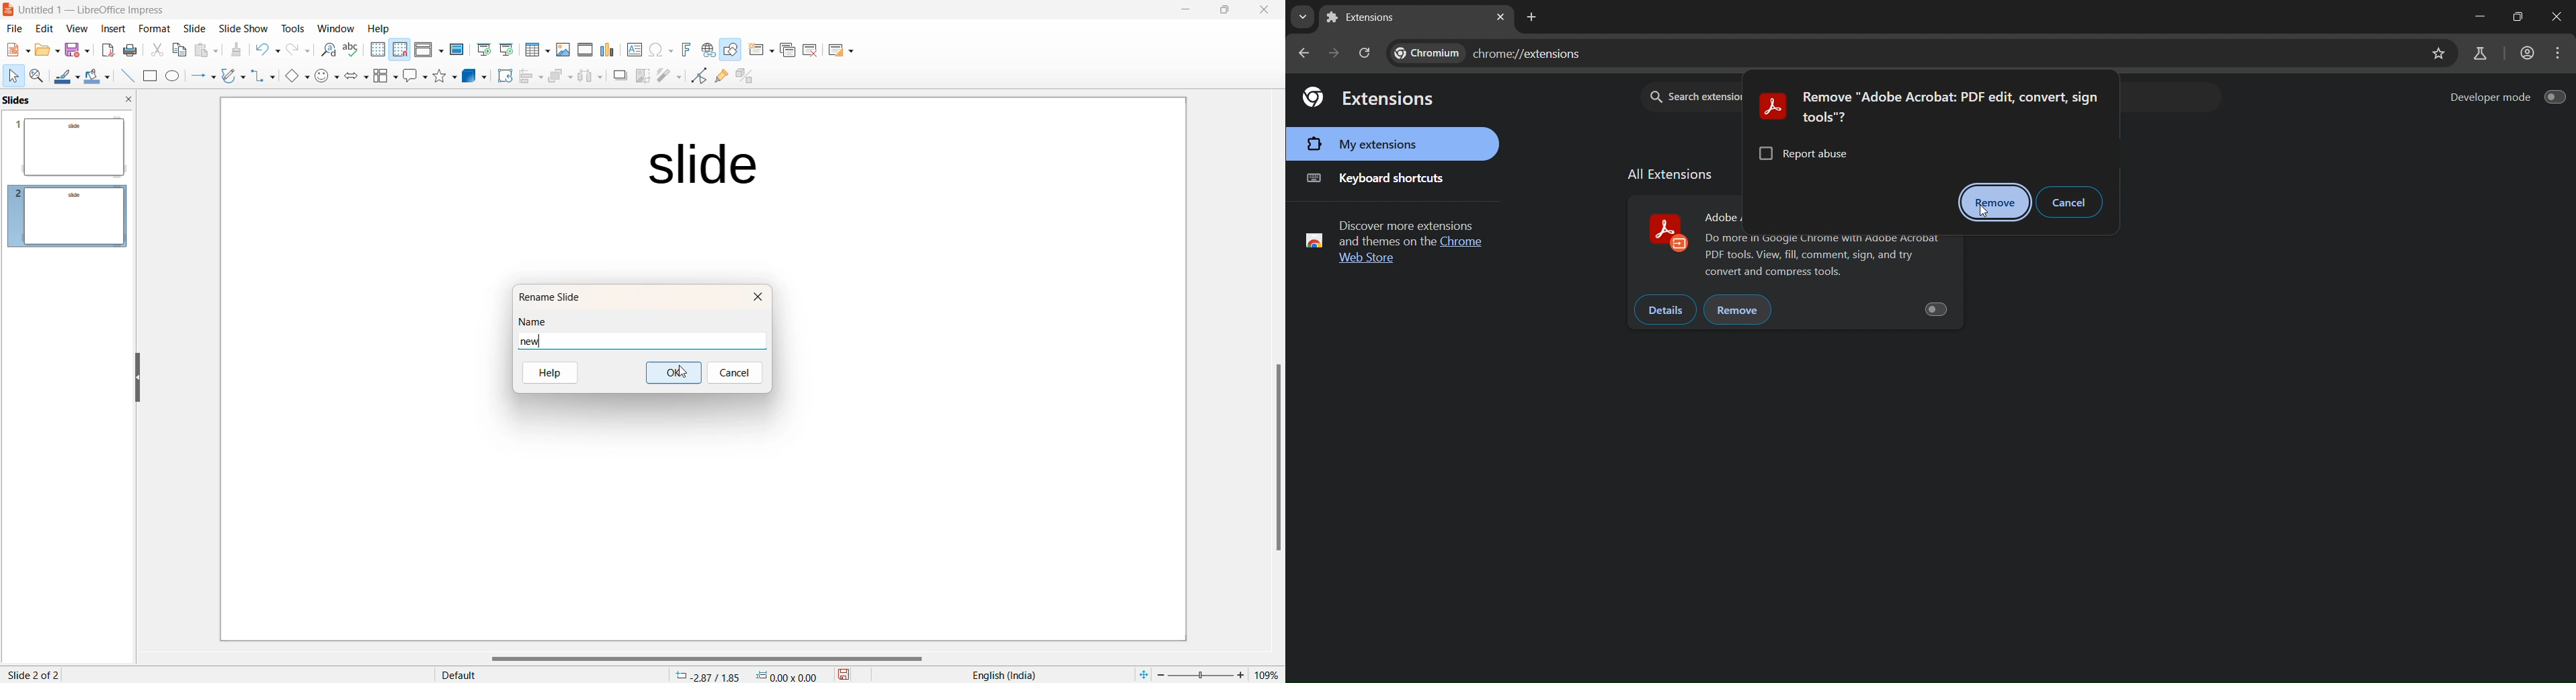 Image resolution: width=2576 pixels, height=700 pixels. I want to click on go back one page, so click(1303, 52).